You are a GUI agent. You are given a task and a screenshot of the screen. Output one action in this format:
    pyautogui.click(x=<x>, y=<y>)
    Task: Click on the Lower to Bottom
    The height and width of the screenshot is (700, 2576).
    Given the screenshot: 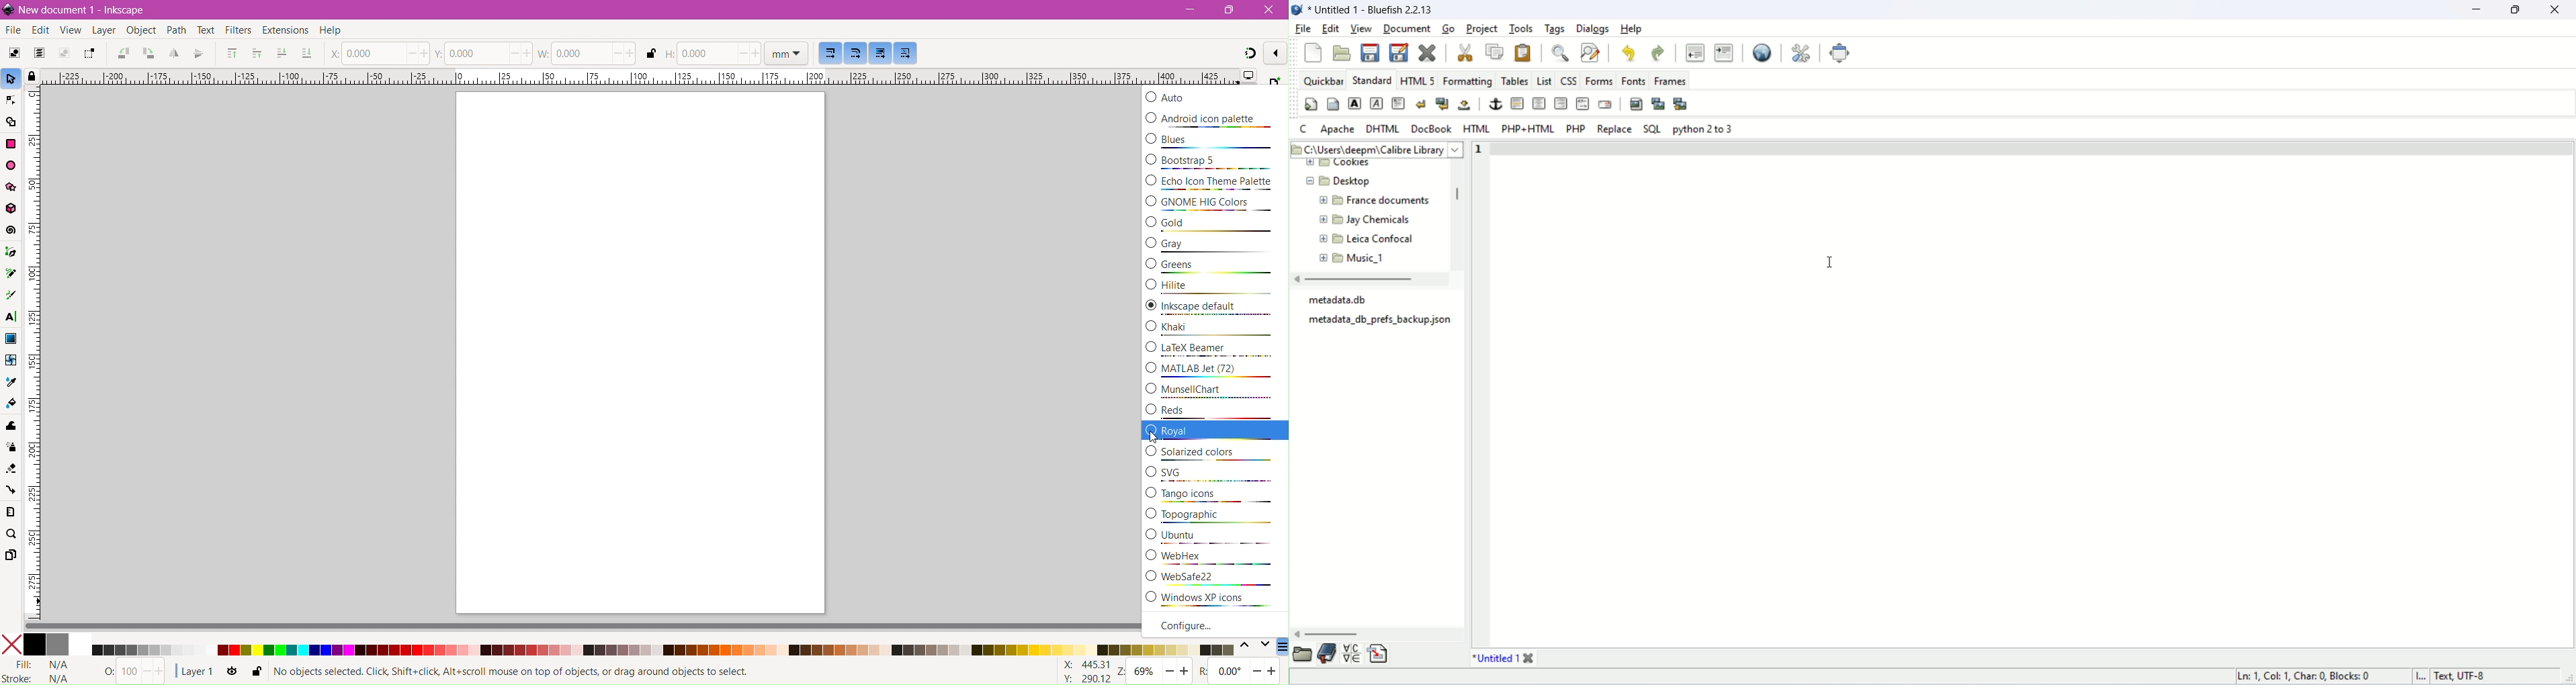 What is the action you would take?
    pyautogui.click(x=306, y=54)
    